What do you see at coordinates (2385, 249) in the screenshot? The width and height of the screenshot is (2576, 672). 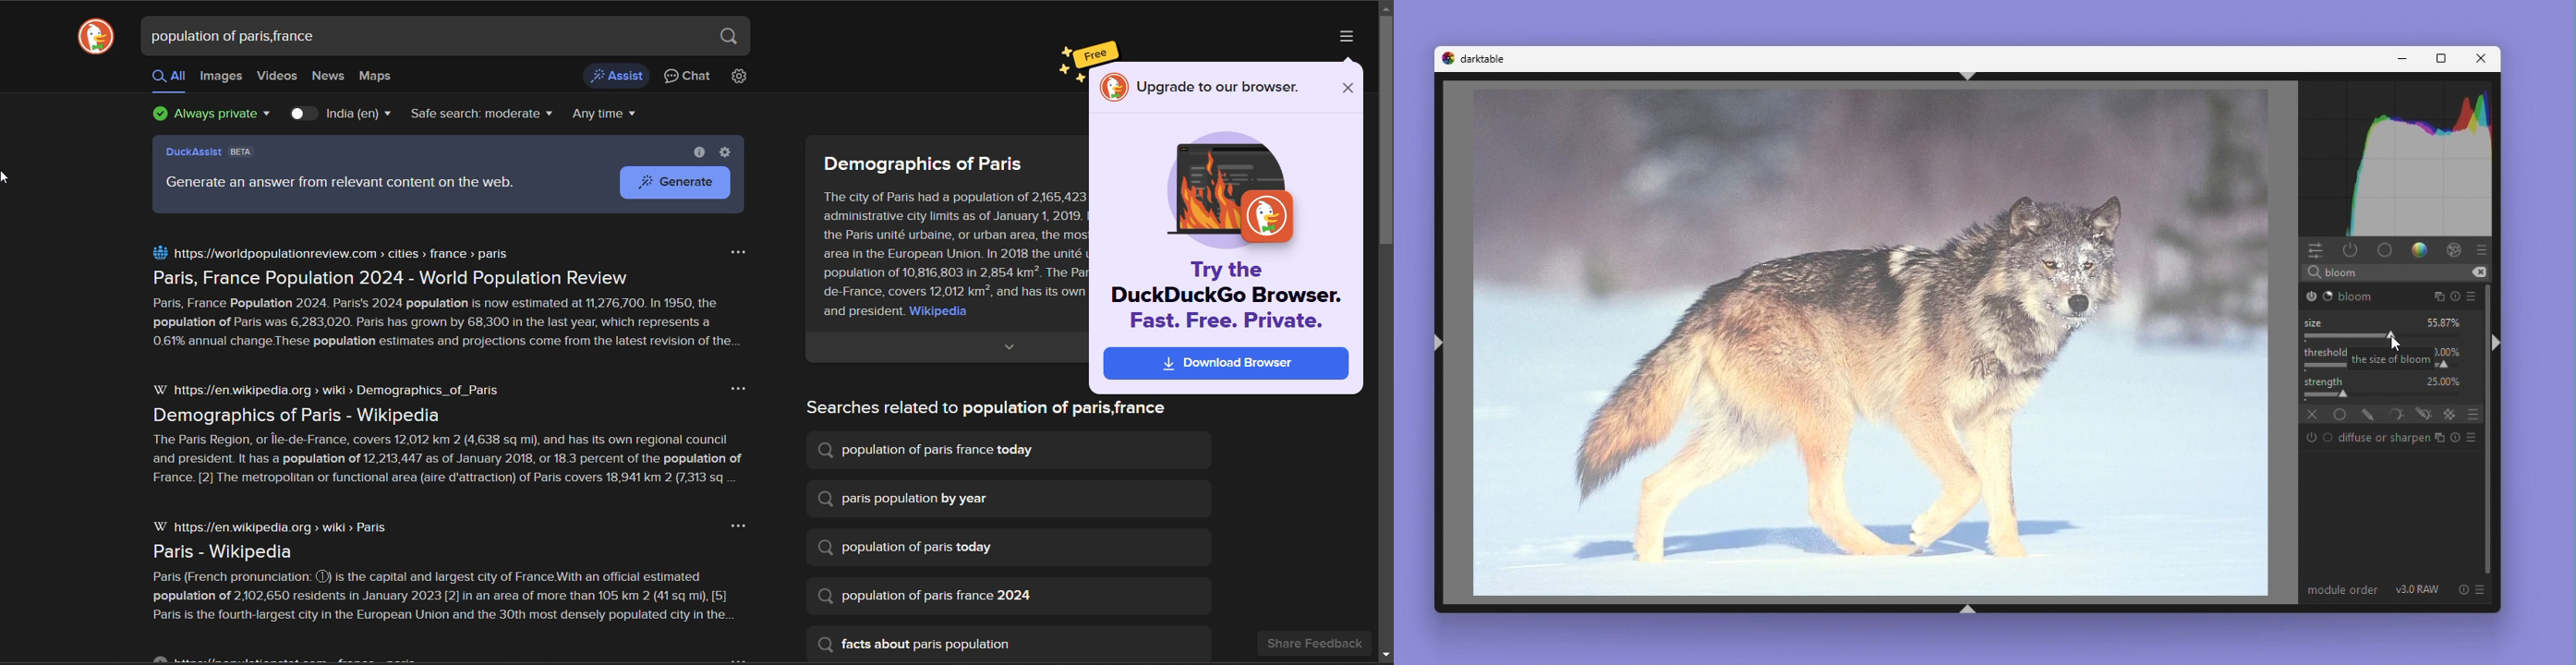 I see `Base ` at bounding box center [2385, 249].